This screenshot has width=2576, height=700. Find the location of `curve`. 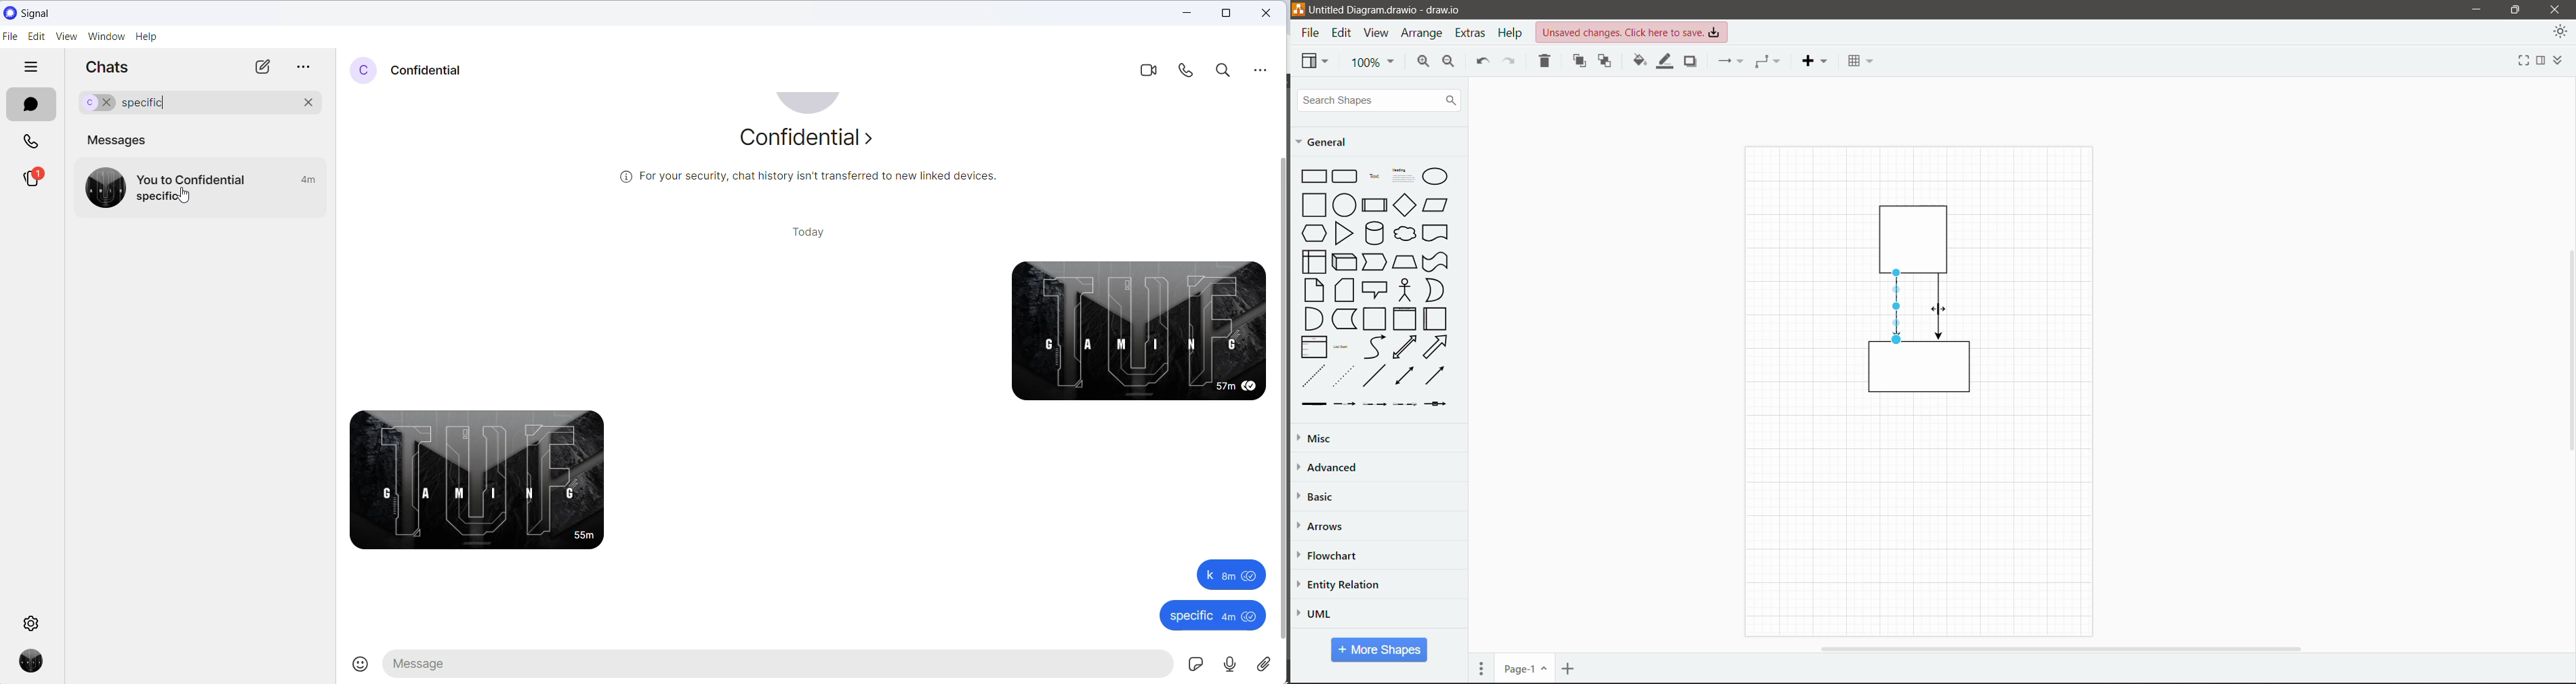

curve is located at coordinates (1375, 347).